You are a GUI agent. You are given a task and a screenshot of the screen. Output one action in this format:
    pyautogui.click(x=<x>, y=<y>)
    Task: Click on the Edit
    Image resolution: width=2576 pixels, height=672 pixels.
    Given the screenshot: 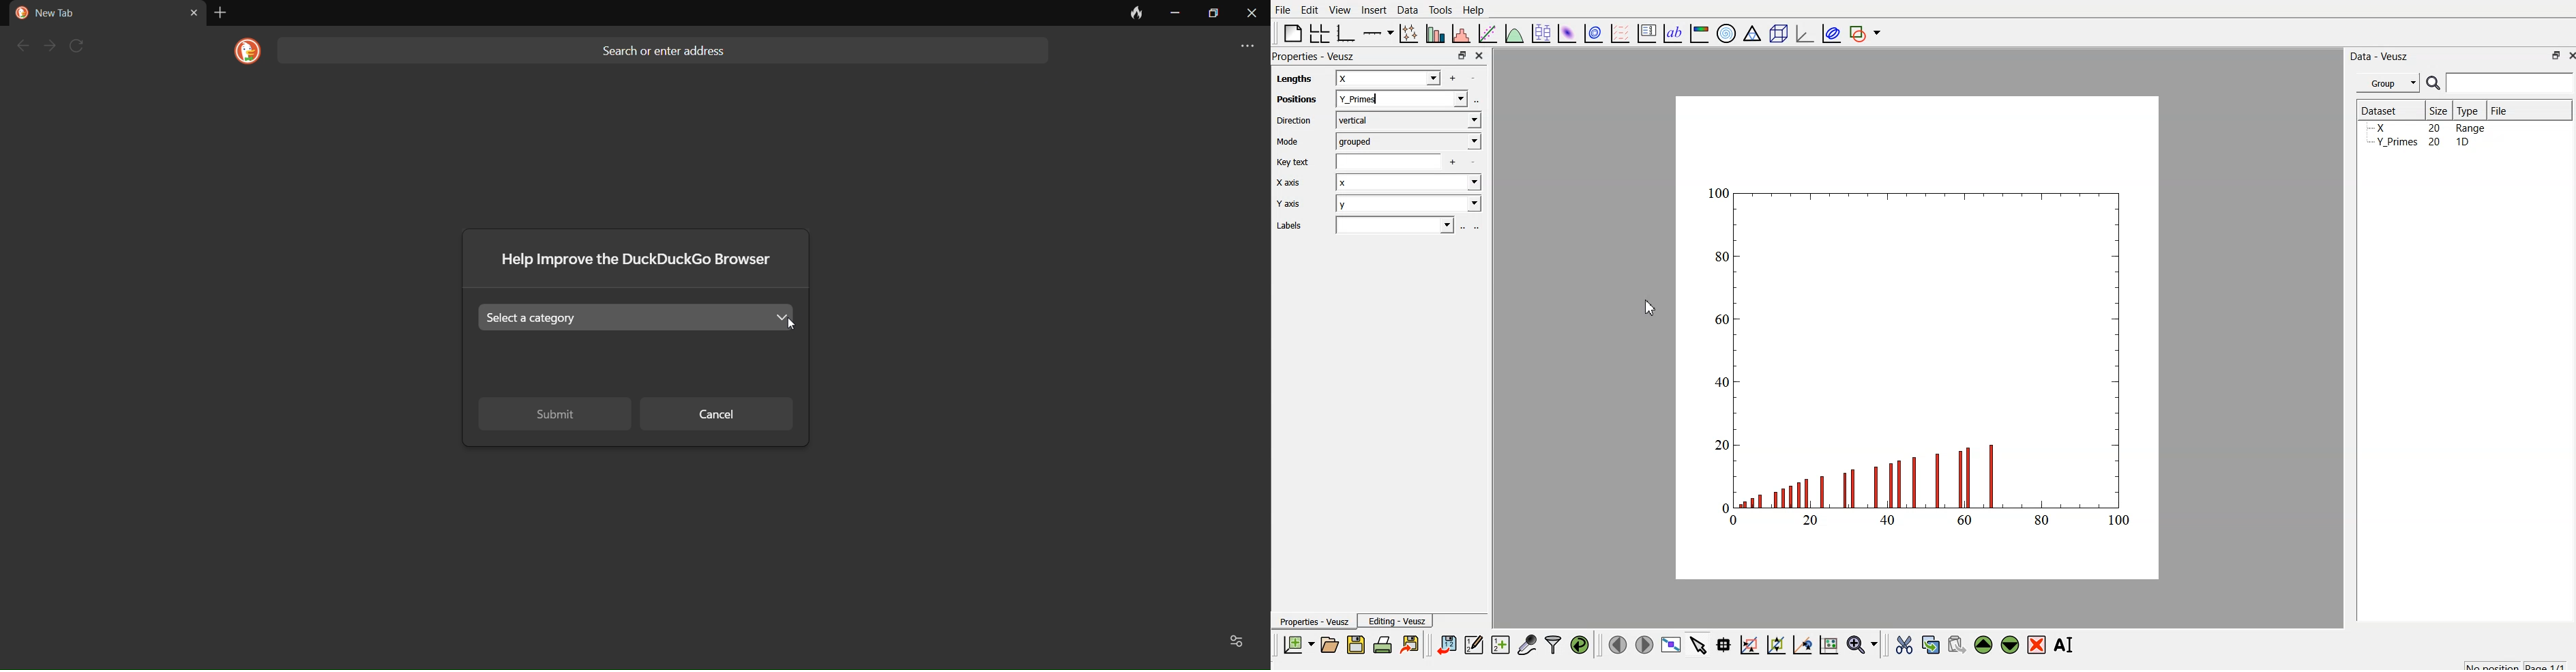 What is the action you would take?
    pyautogui.click(x=1307, y=9)
    